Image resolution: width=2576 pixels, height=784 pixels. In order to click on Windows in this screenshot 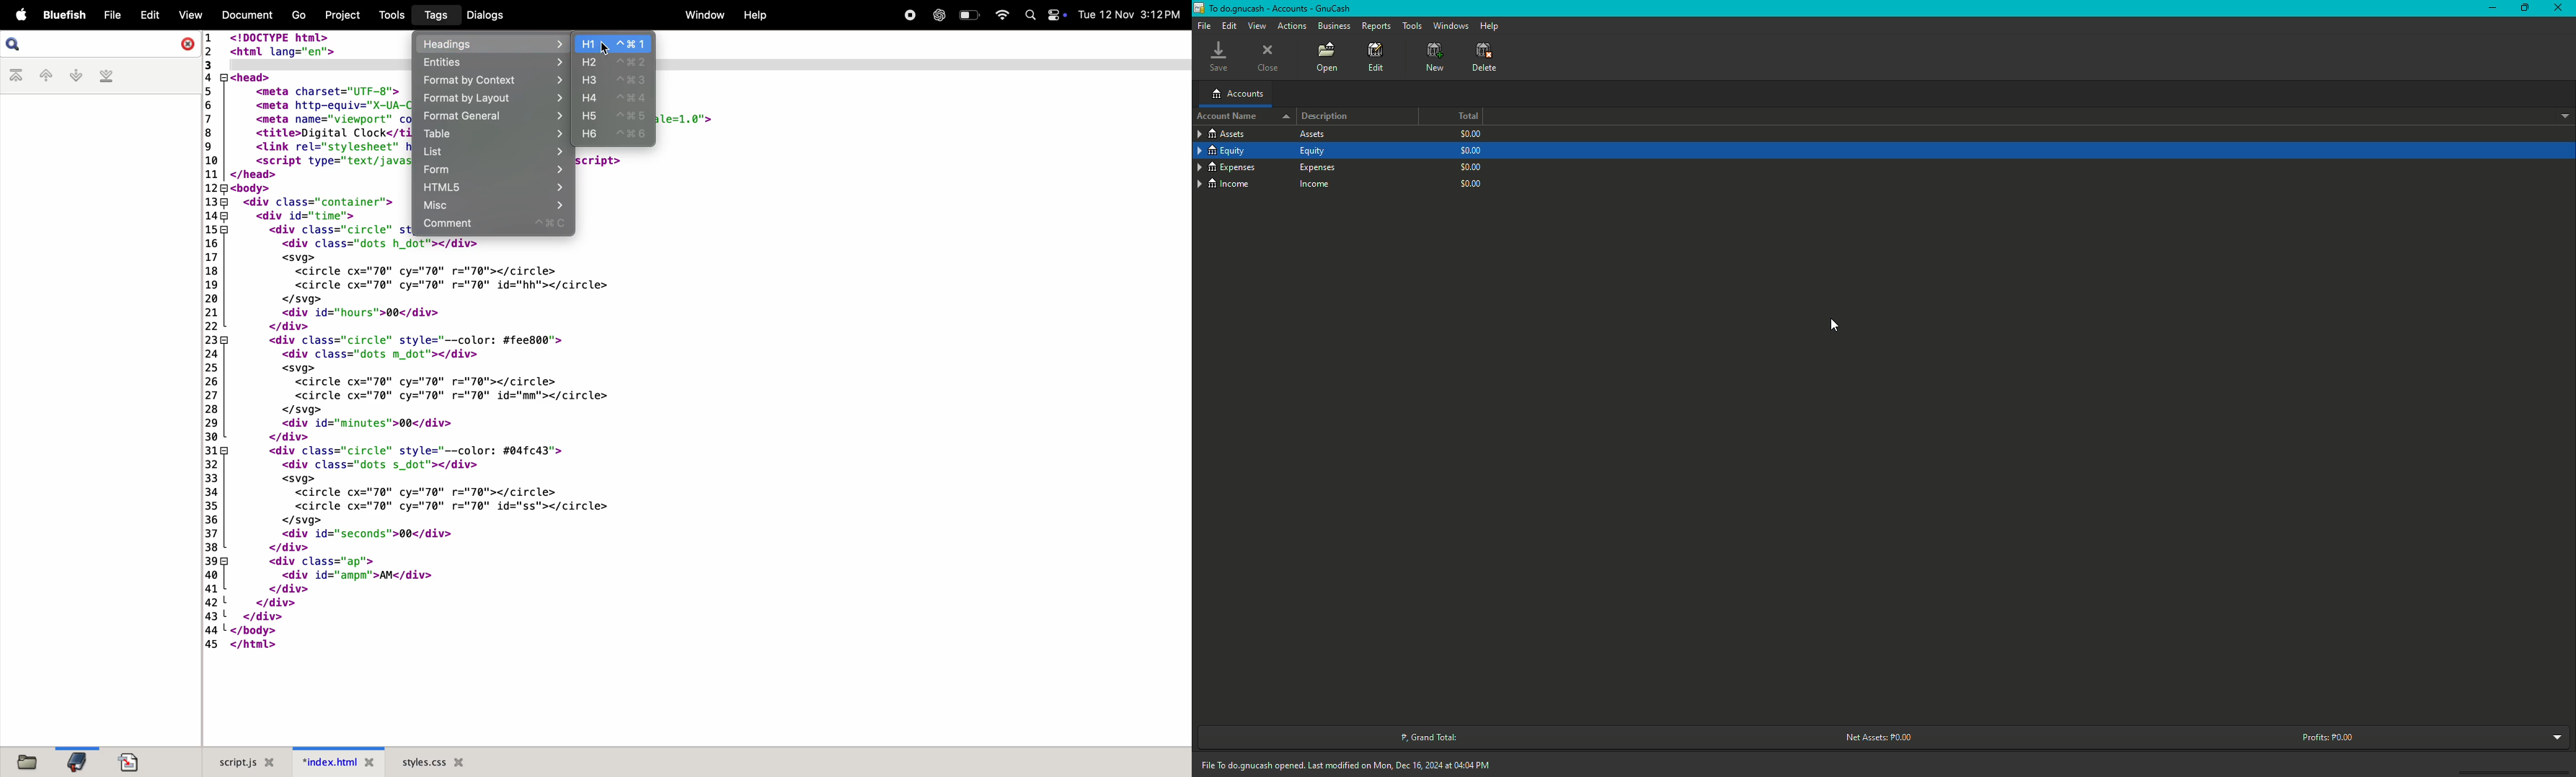, I will do `click(1450, 25)`.